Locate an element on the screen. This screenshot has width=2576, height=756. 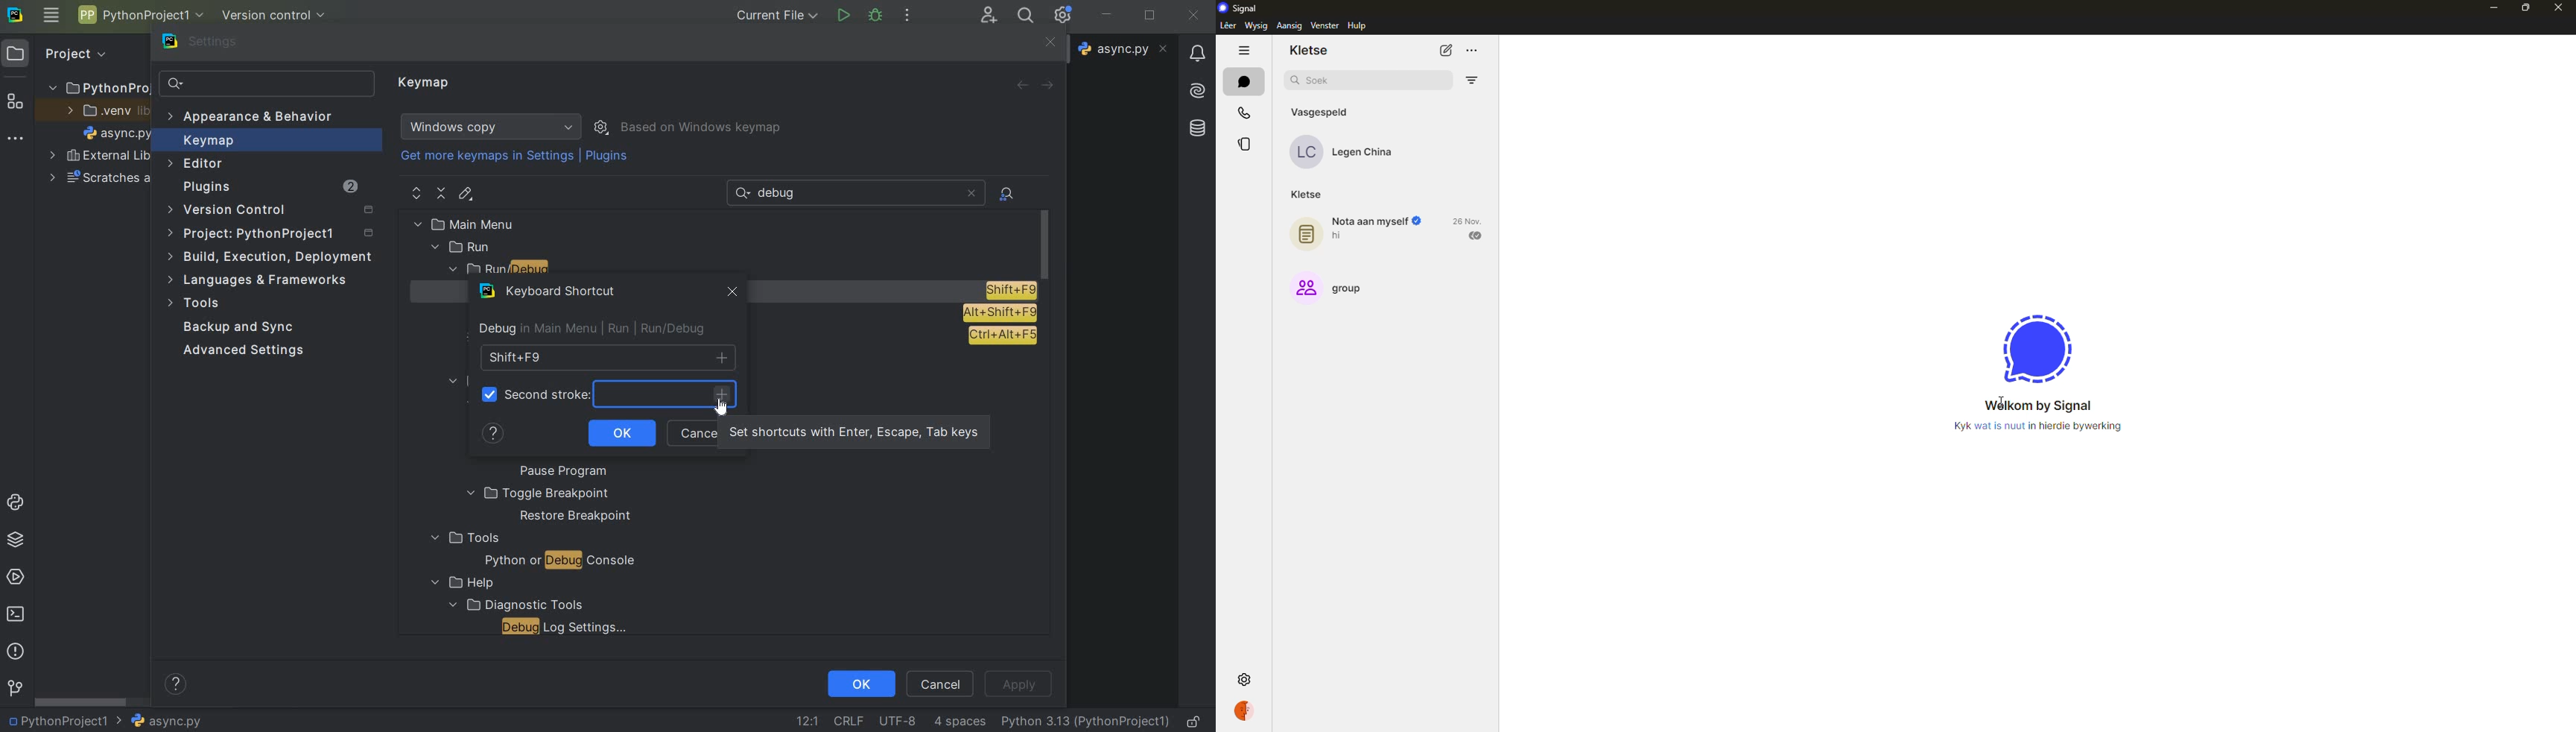
date is located at coordinates (1469, 220).